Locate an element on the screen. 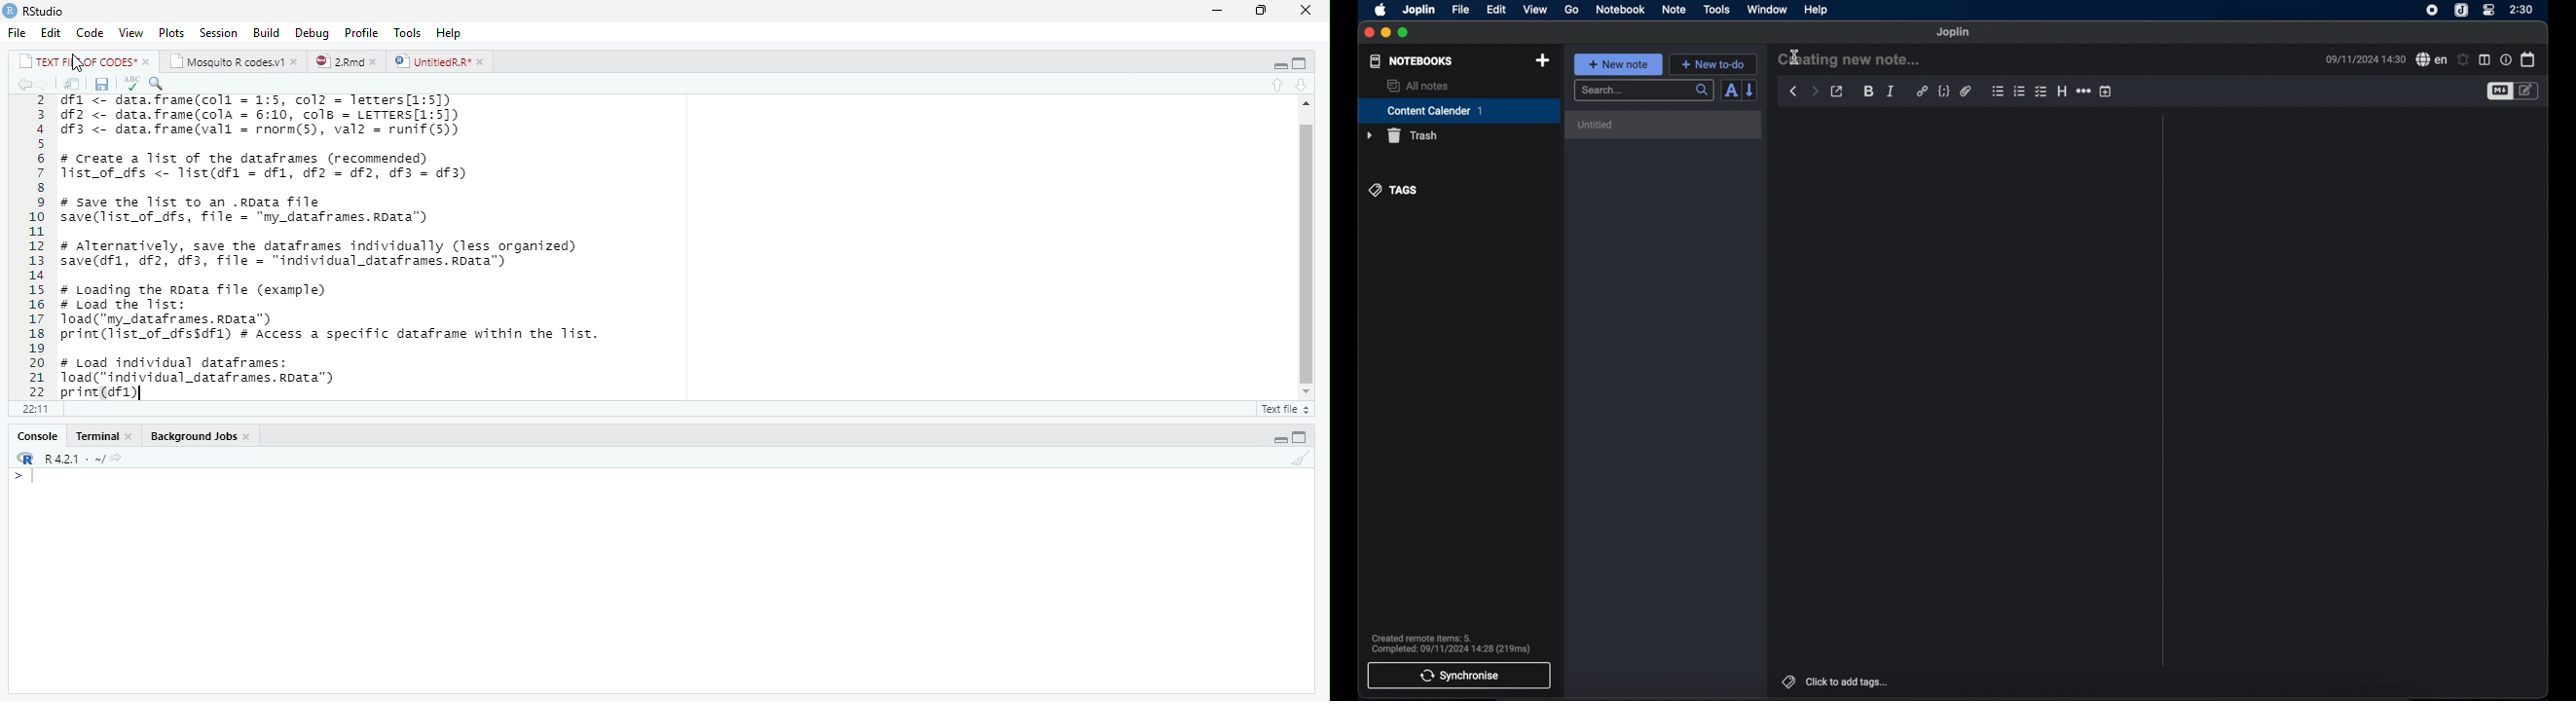 This screenshot has width=2576, height=728. Build is located at coordinates (268, 31).